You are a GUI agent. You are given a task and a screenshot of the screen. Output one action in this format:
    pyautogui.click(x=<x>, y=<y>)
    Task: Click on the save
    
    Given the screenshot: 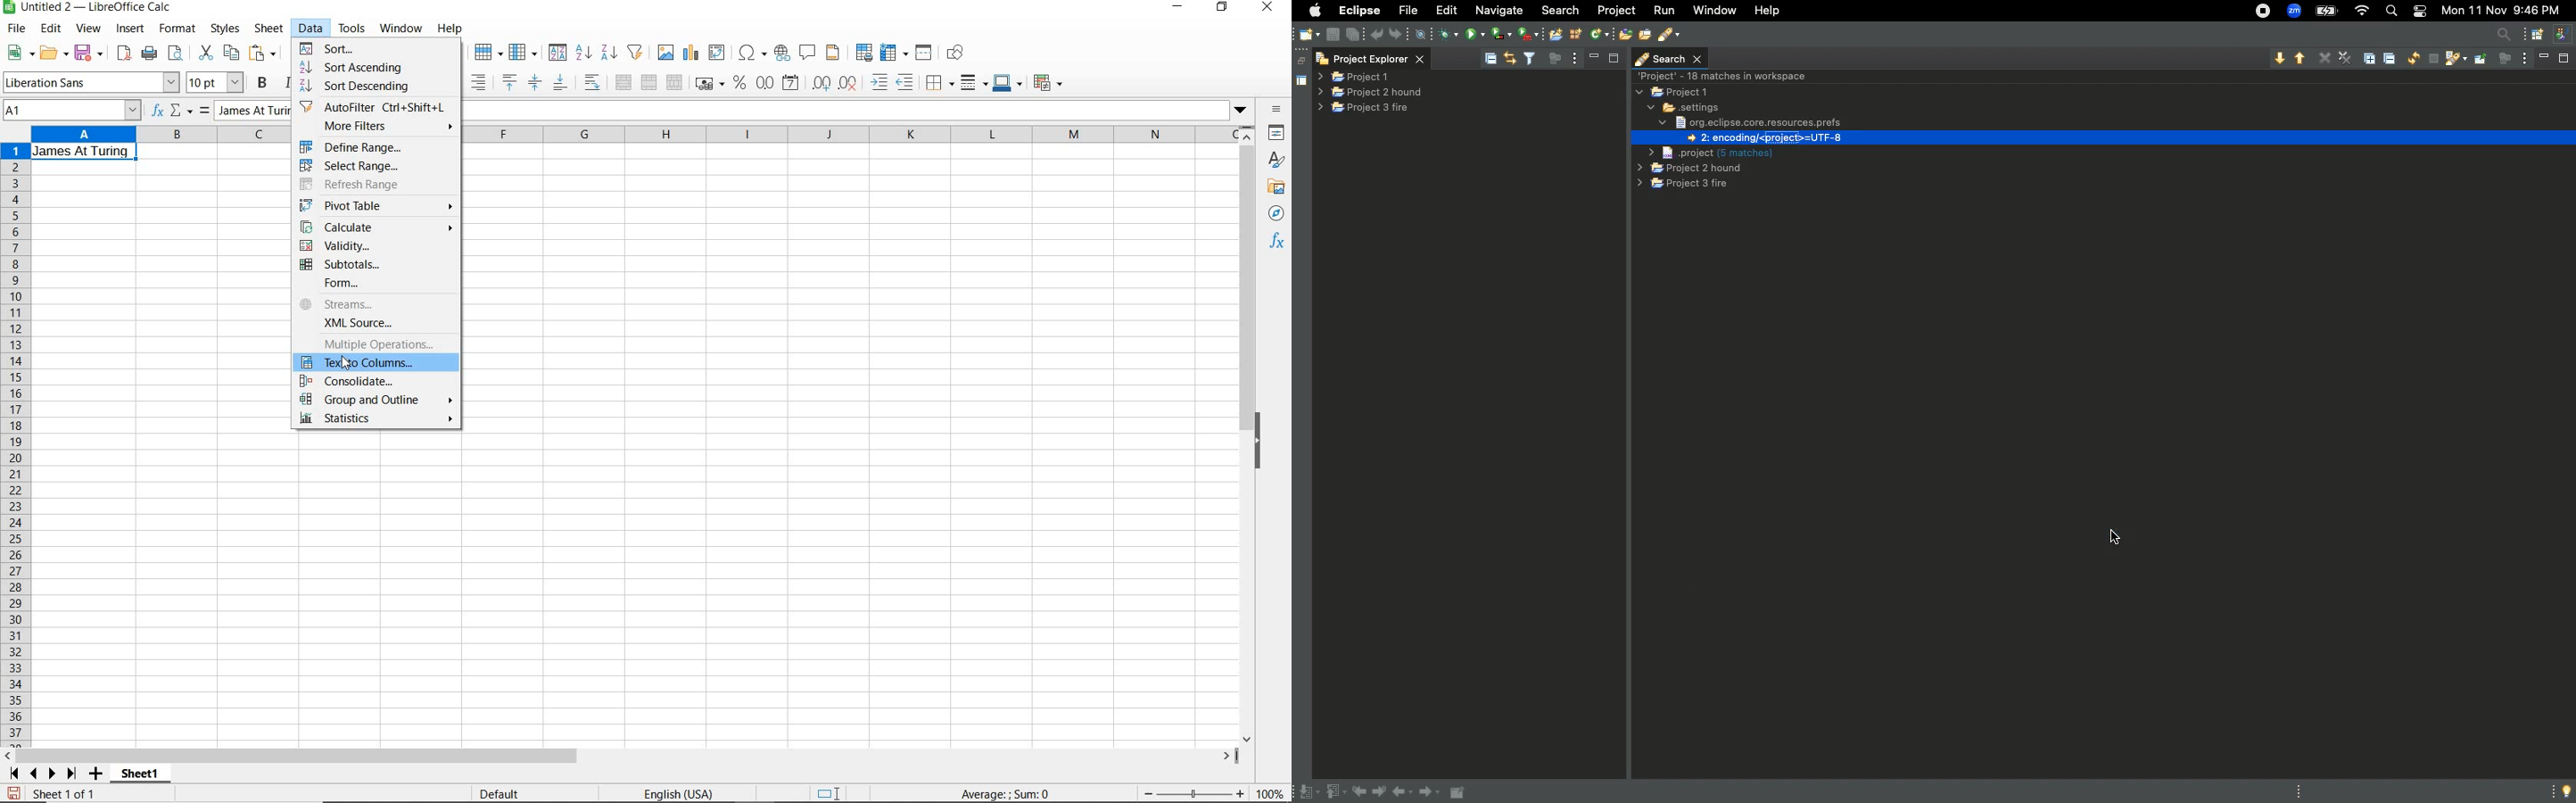 What is the action you would take?
    pyautogui.click(x=89, y=52)
    